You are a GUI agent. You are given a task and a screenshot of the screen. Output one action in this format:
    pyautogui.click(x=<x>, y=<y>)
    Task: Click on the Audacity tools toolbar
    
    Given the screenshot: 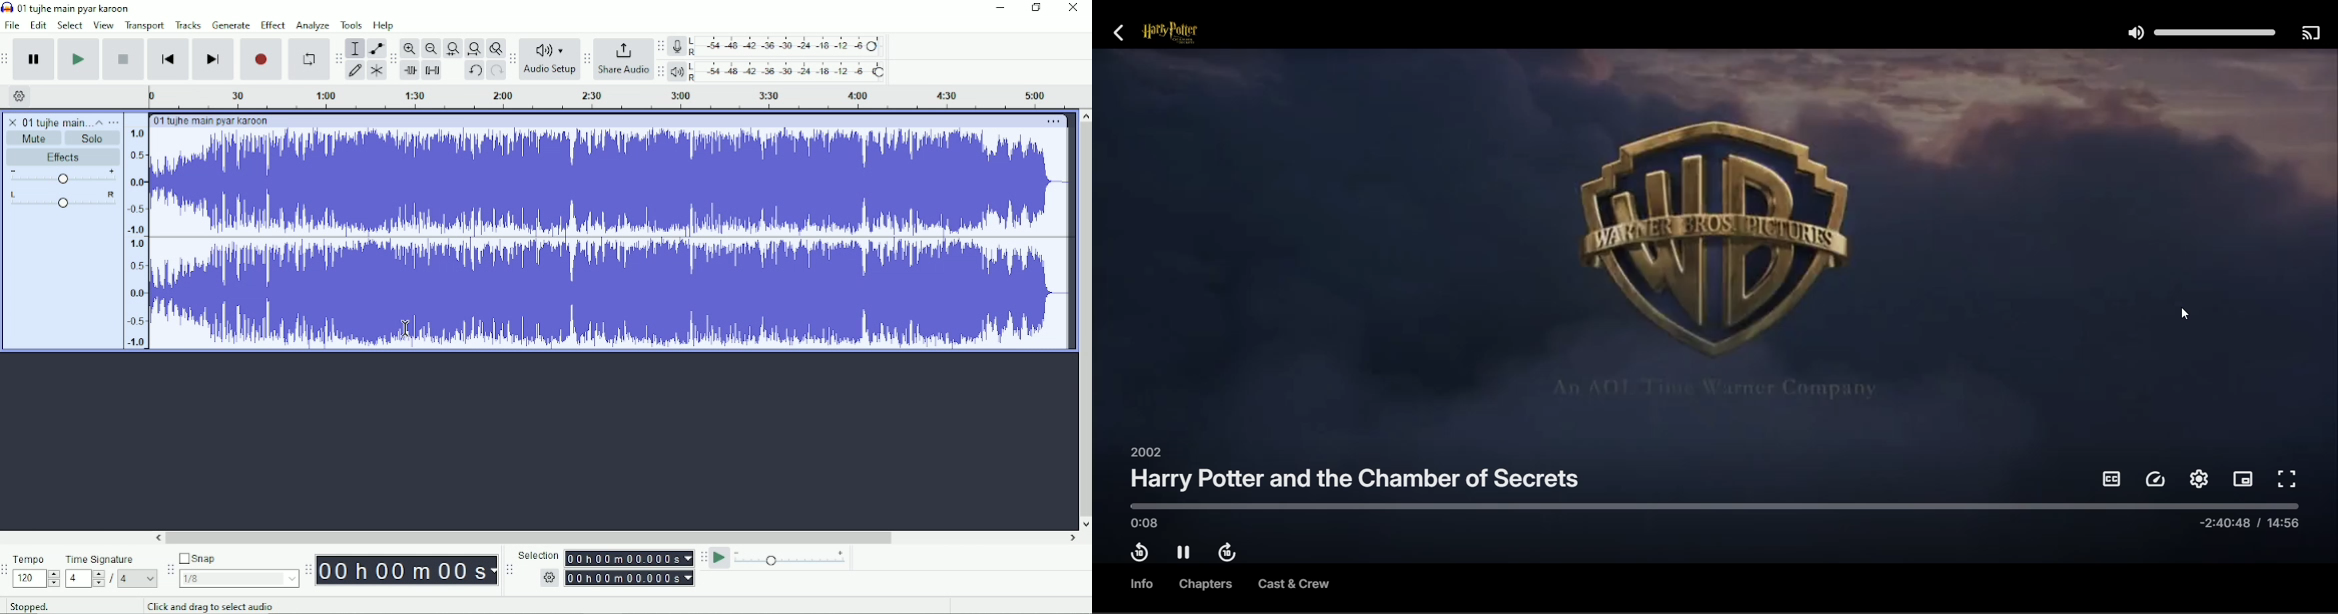 What is the action you would take?
    pyautogui.click(x=340, y=57)
    